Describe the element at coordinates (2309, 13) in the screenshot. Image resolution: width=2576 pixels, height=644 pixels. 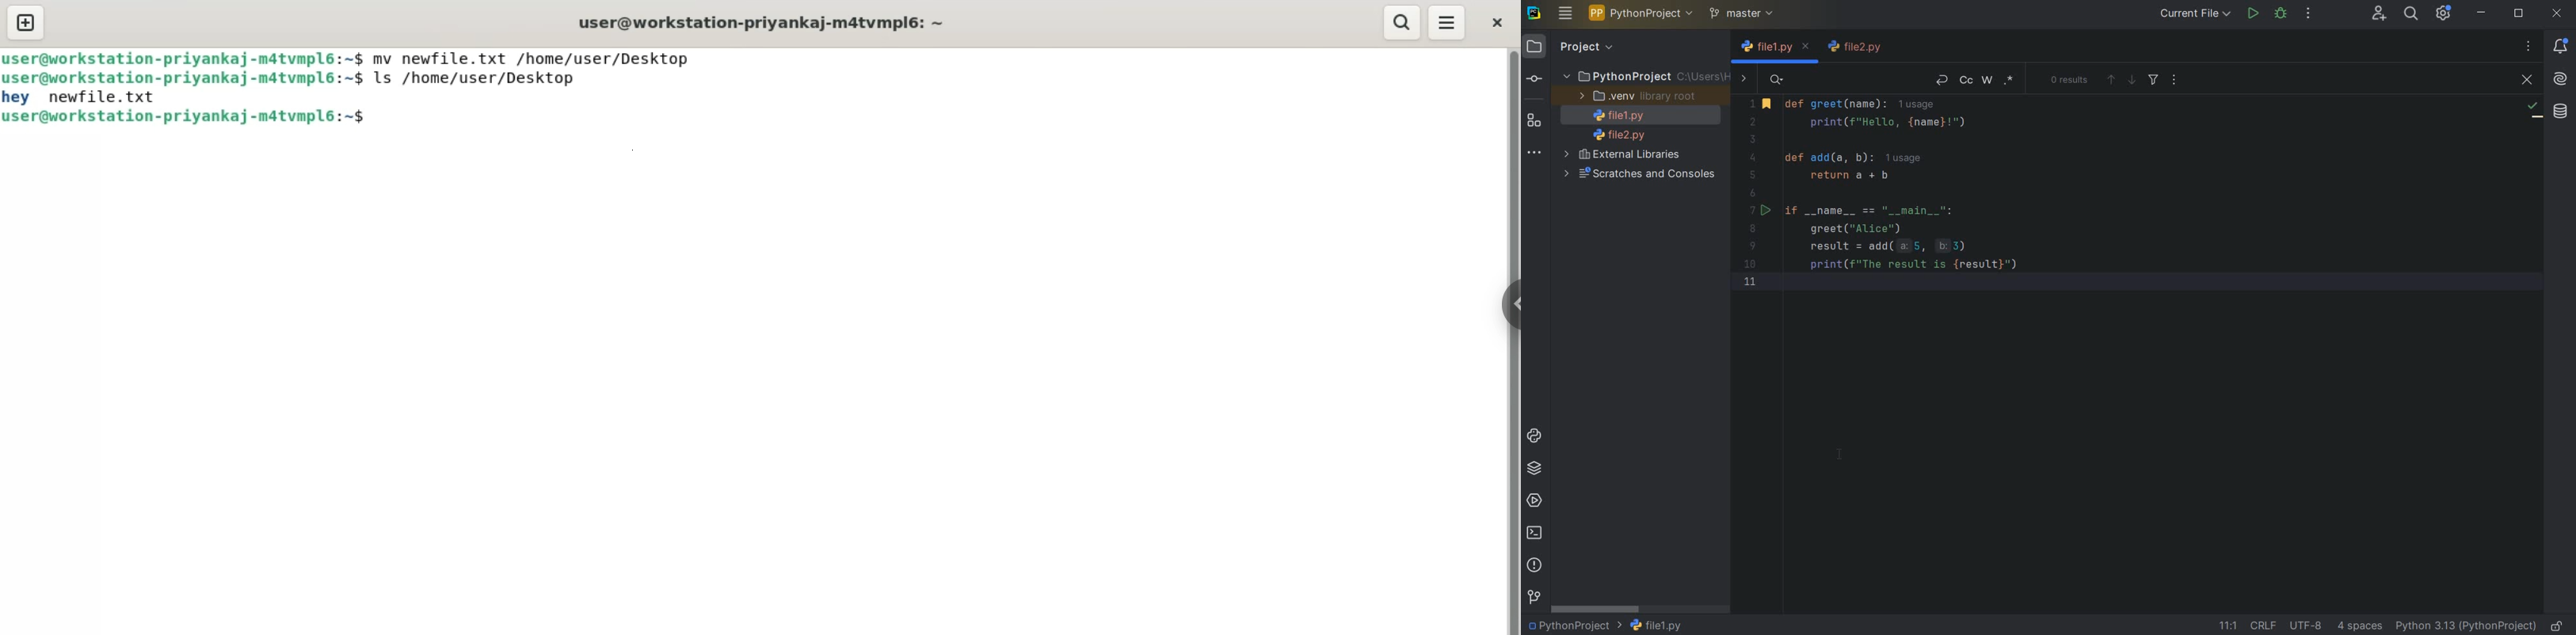
I see `MORE ACTIONS` at that location.